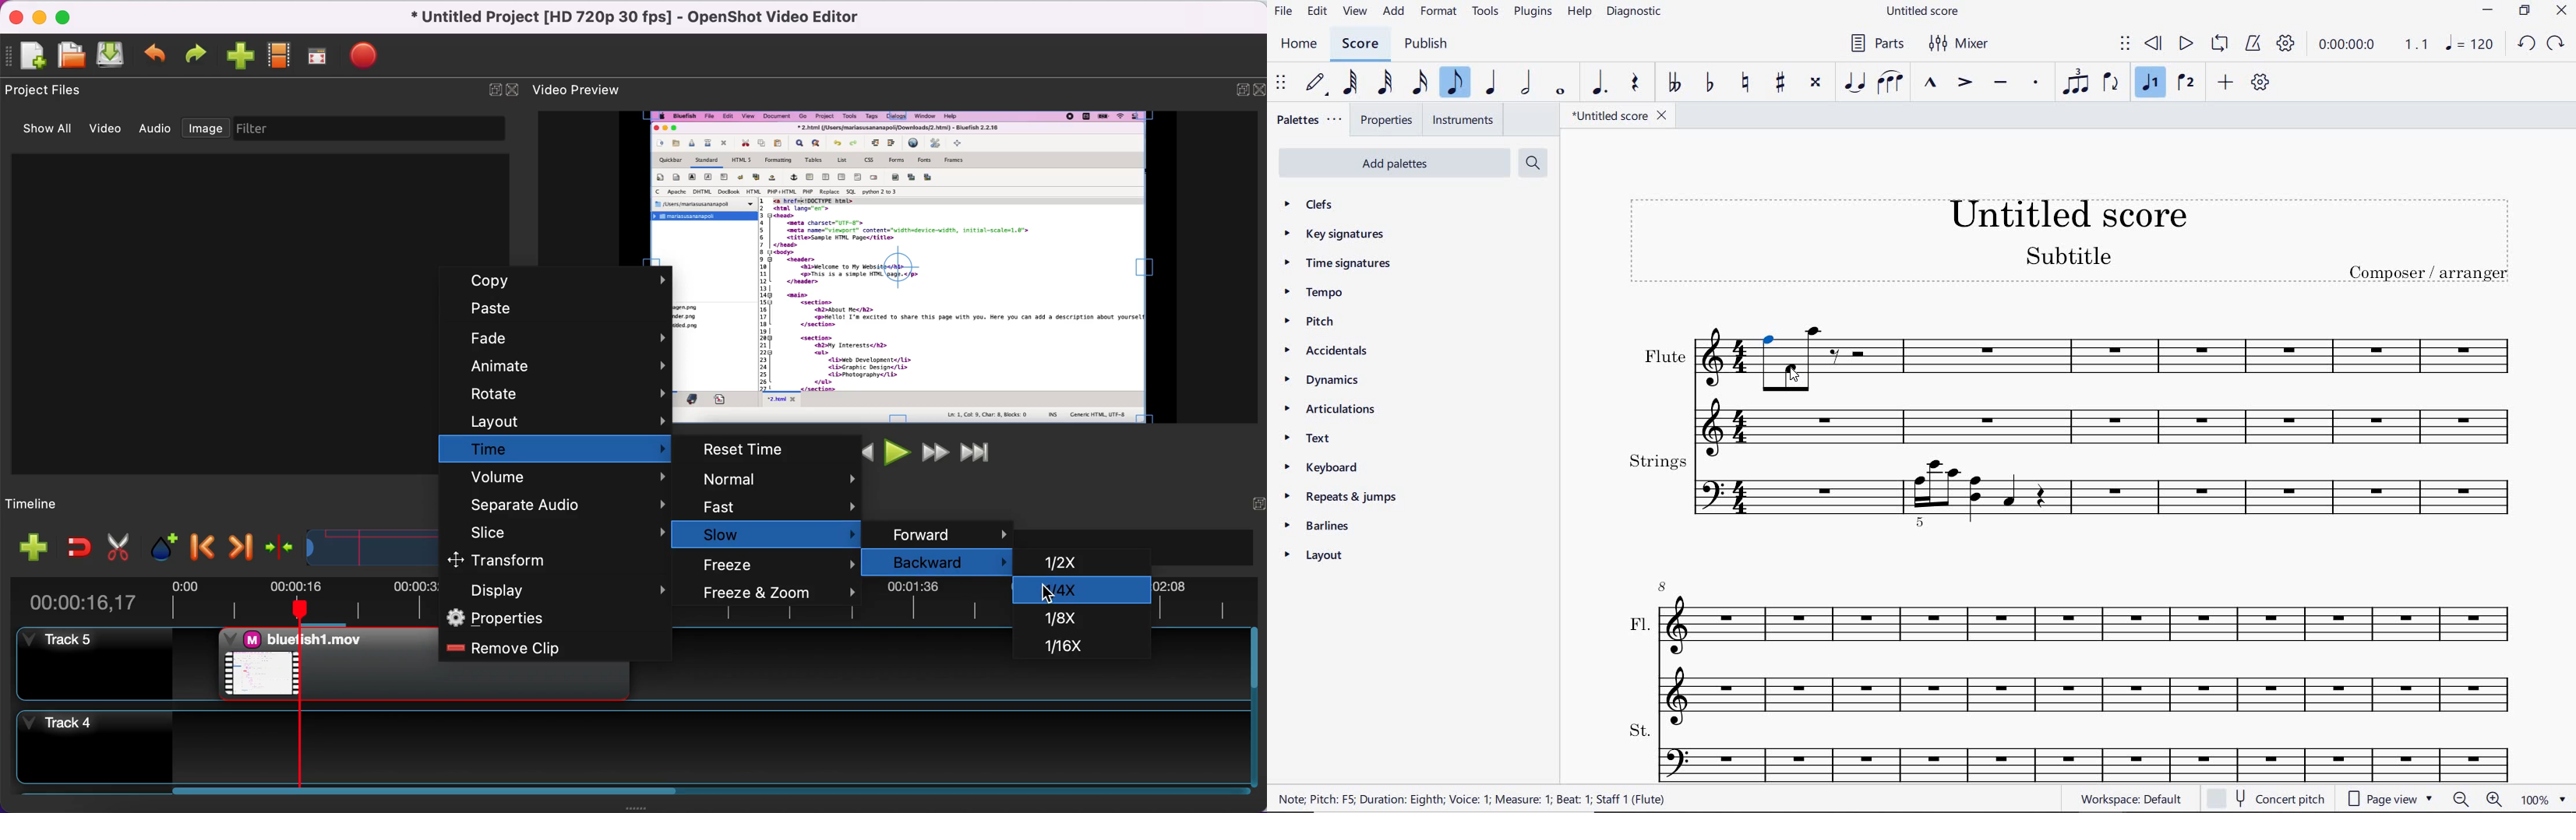 The image size is (2576, 840). Describe the element at coordinates (1637, 12) in the screenshot. I see `DIAGNOSTIC` at that location.